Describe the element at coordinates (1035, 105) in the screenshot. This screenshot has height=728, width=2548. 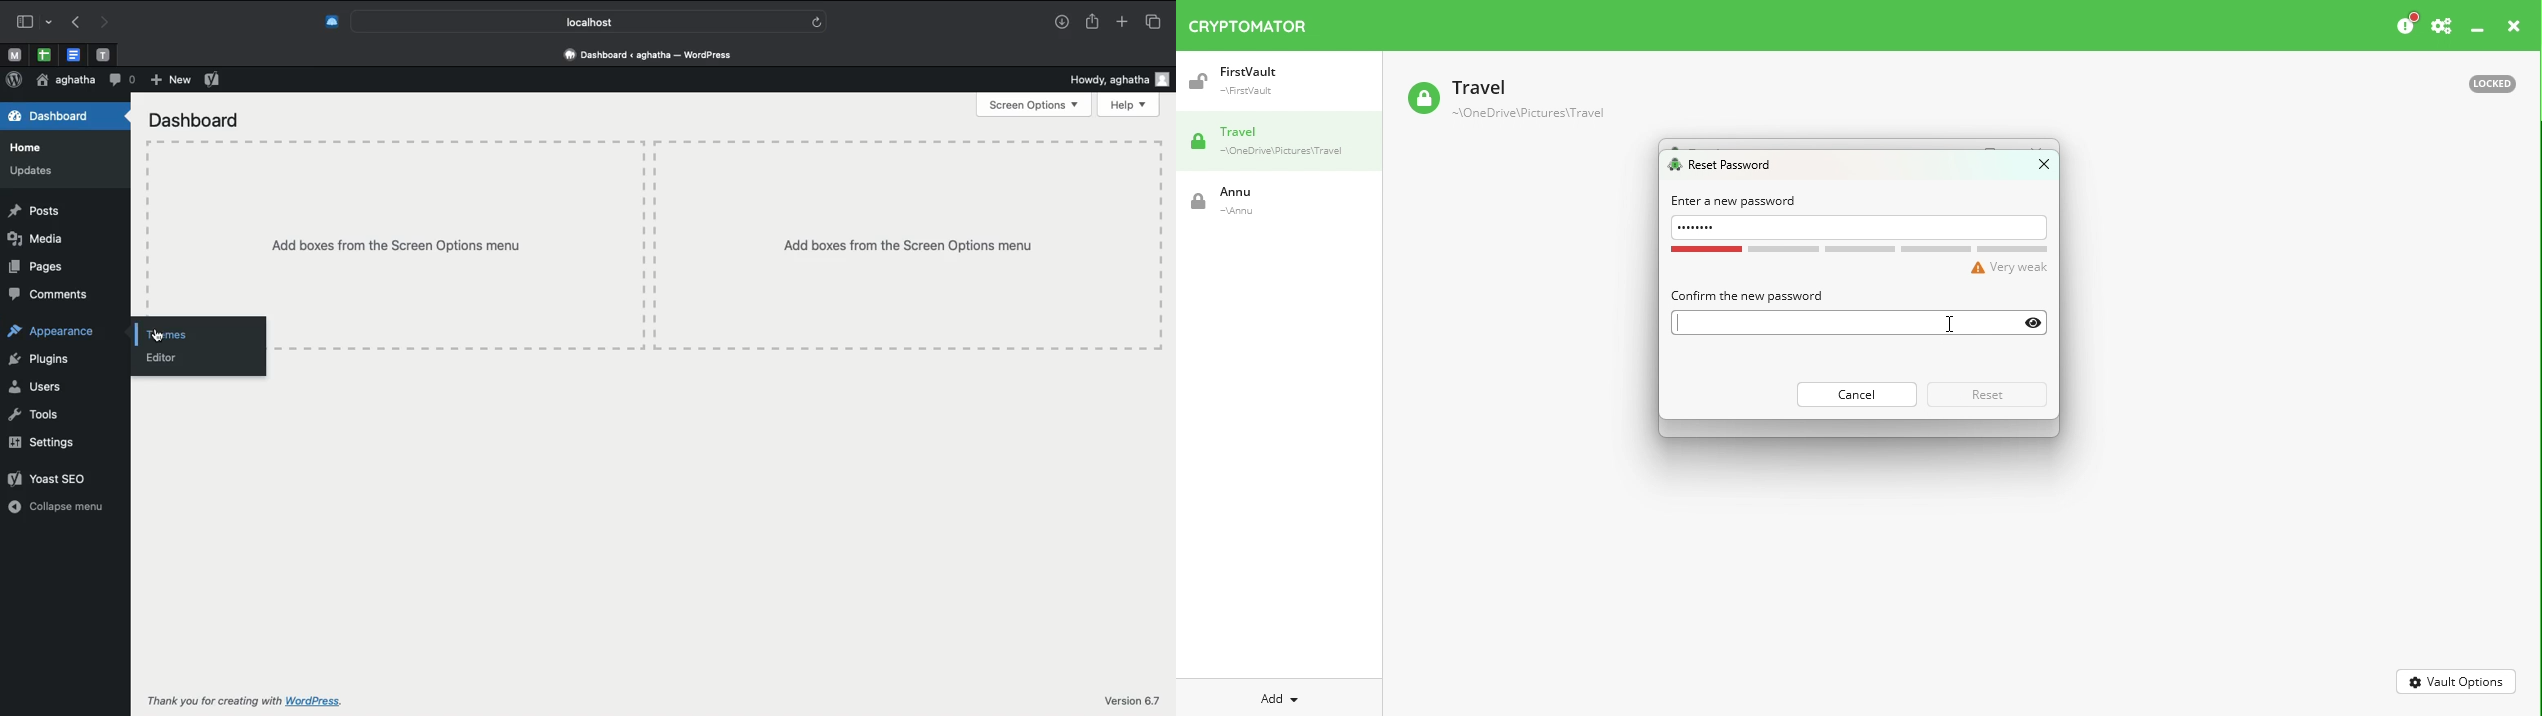
I see `Screen options` at that location.